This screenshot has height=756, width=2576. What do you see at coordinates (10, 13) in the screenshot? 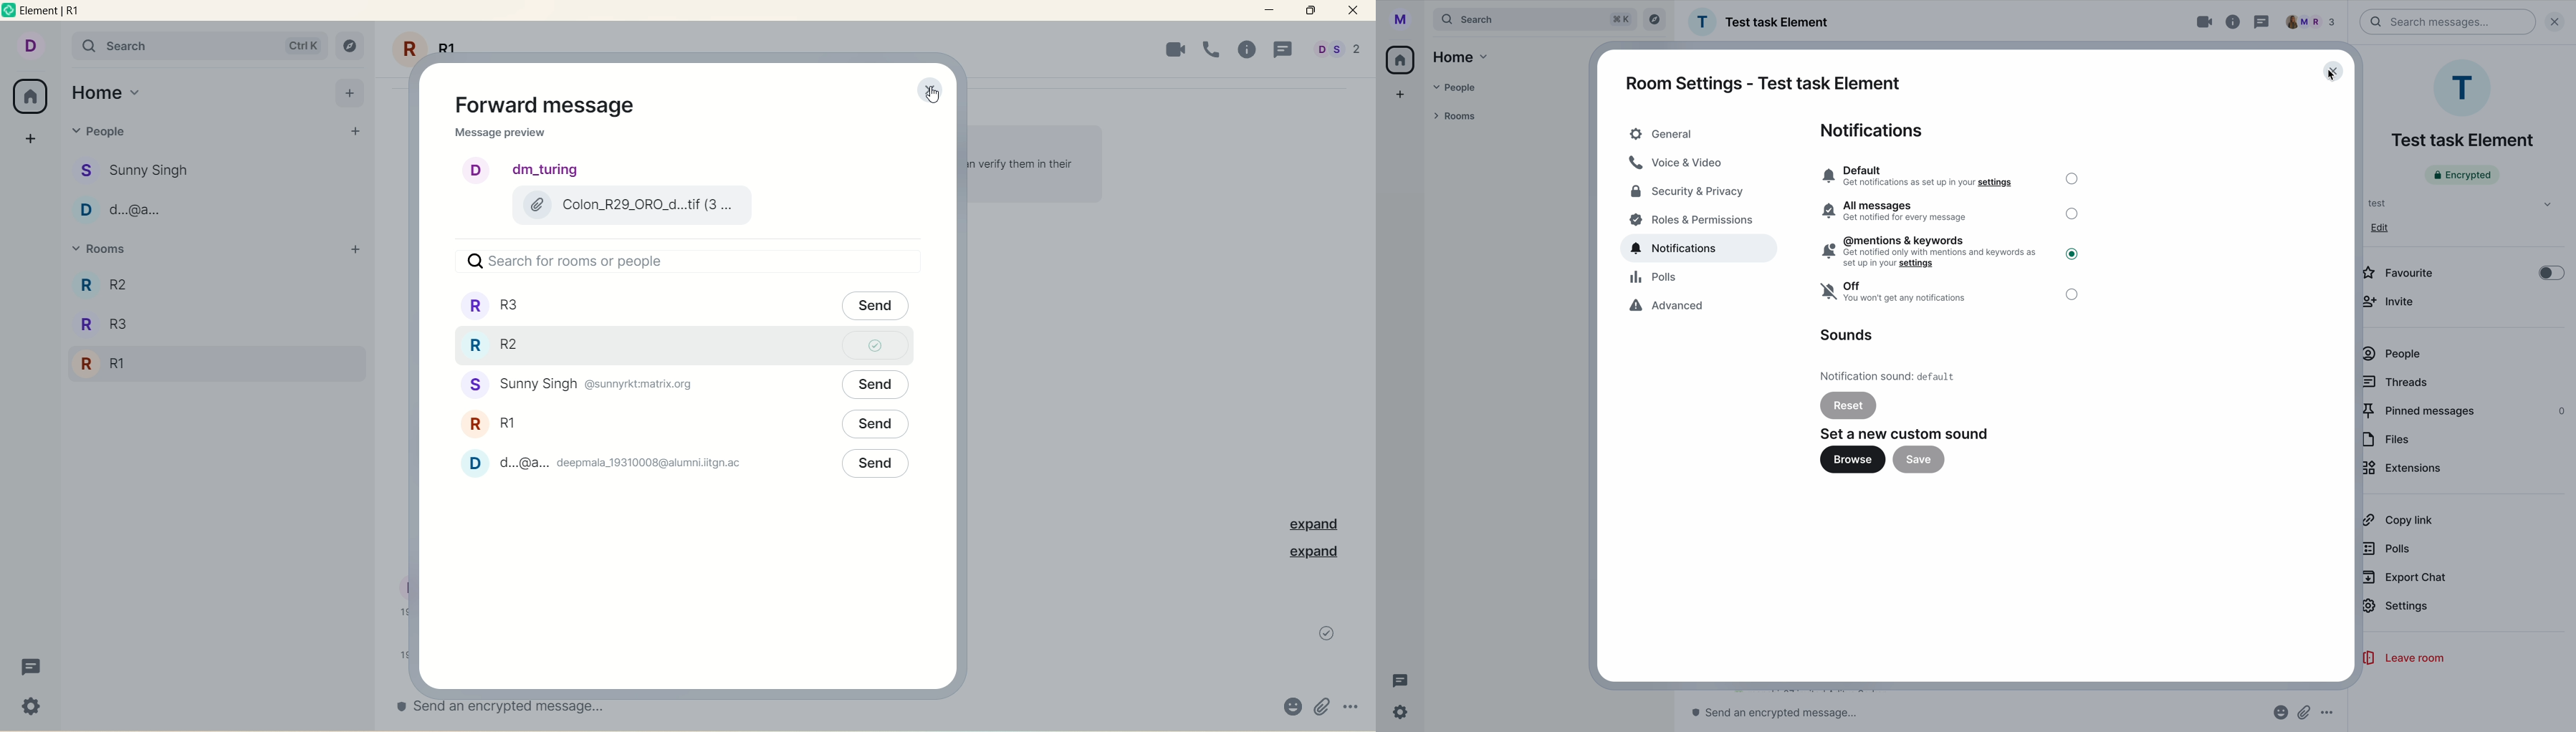
I see `logo` at bounding box center [10, 13].